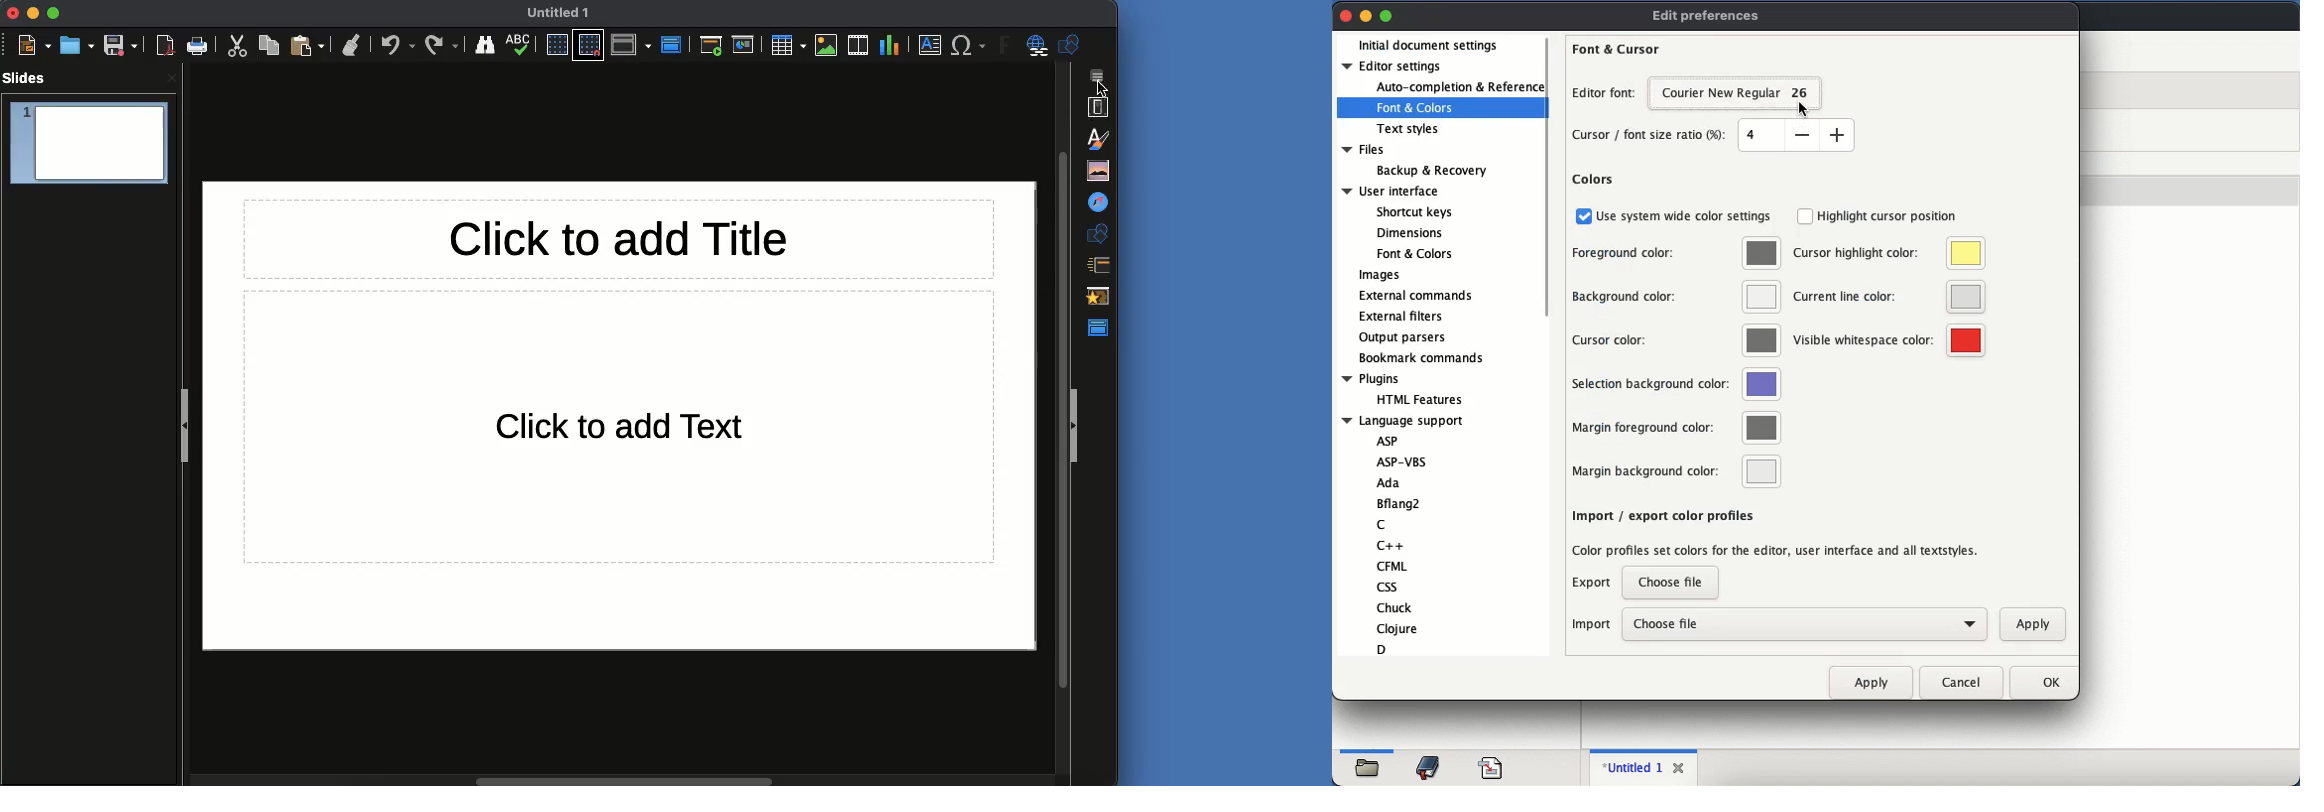 This screenshot has width=2324, height=812. I want to click on Title, so click(620, 237).